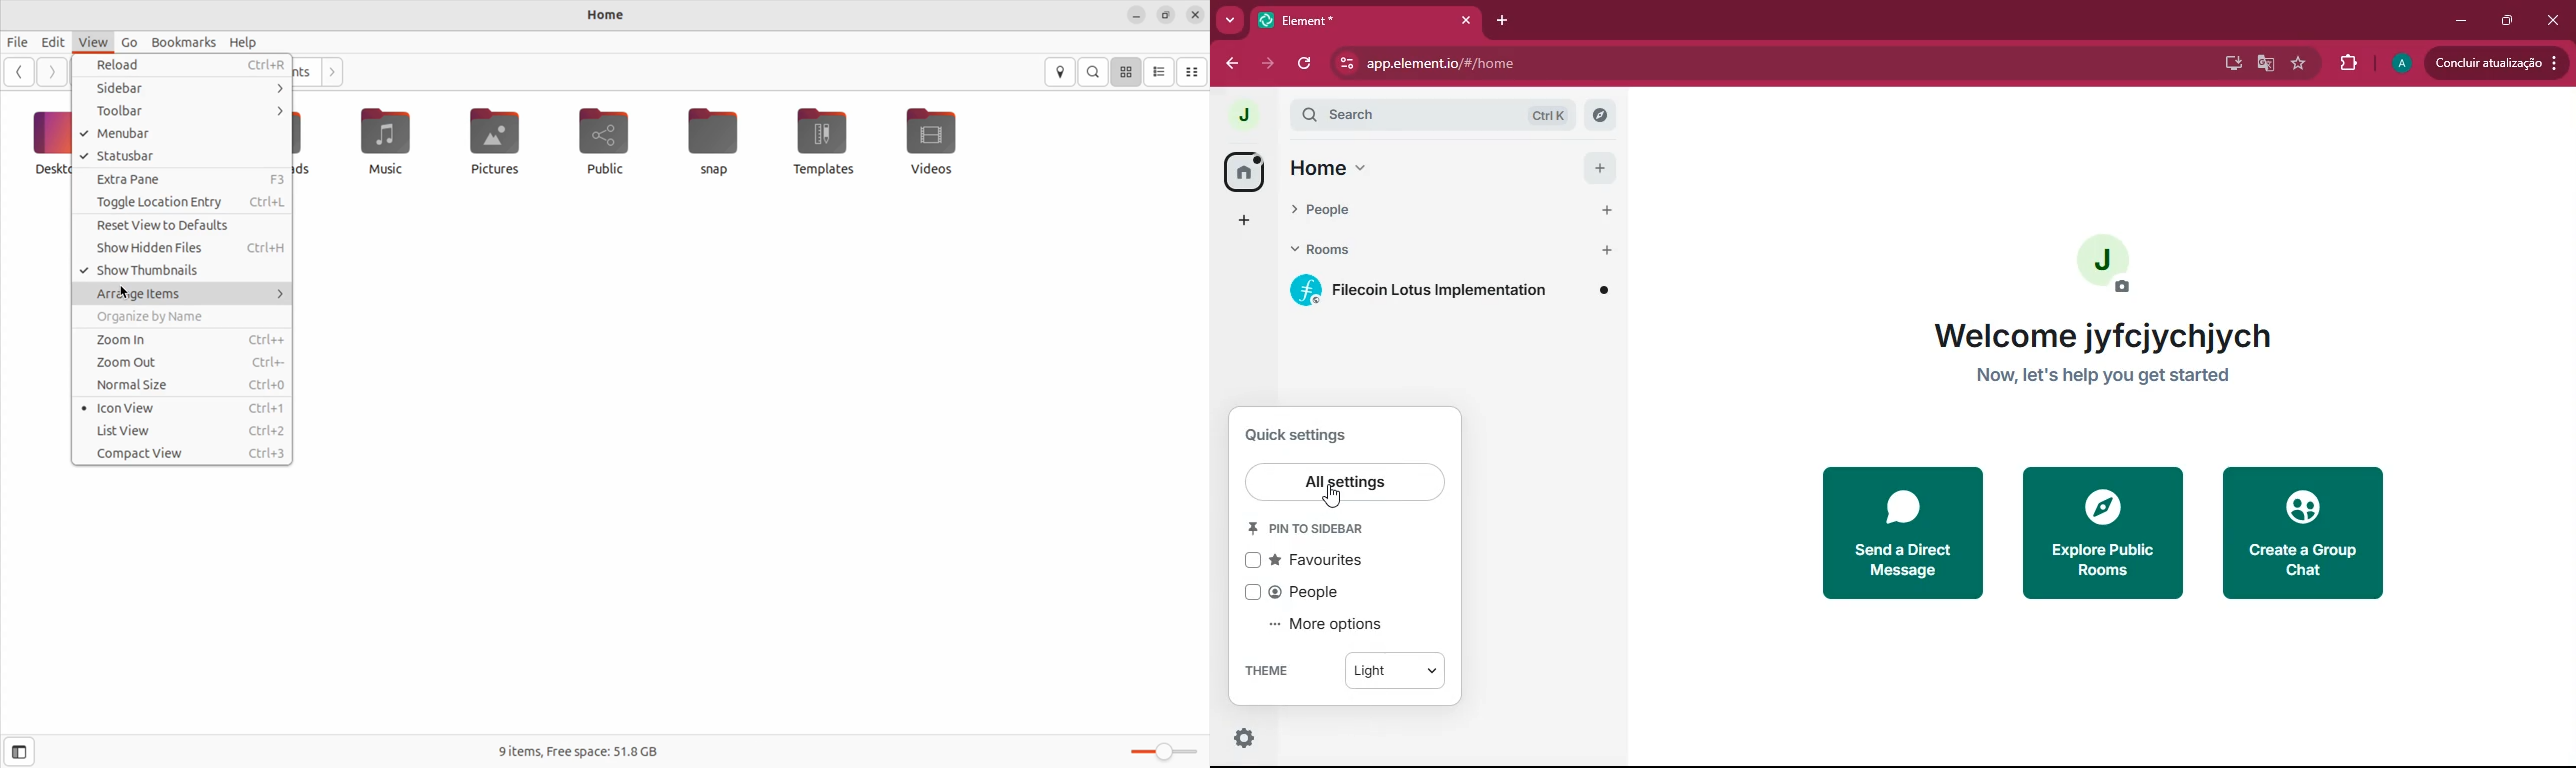  I want to click on Snap, so click(719, 145).